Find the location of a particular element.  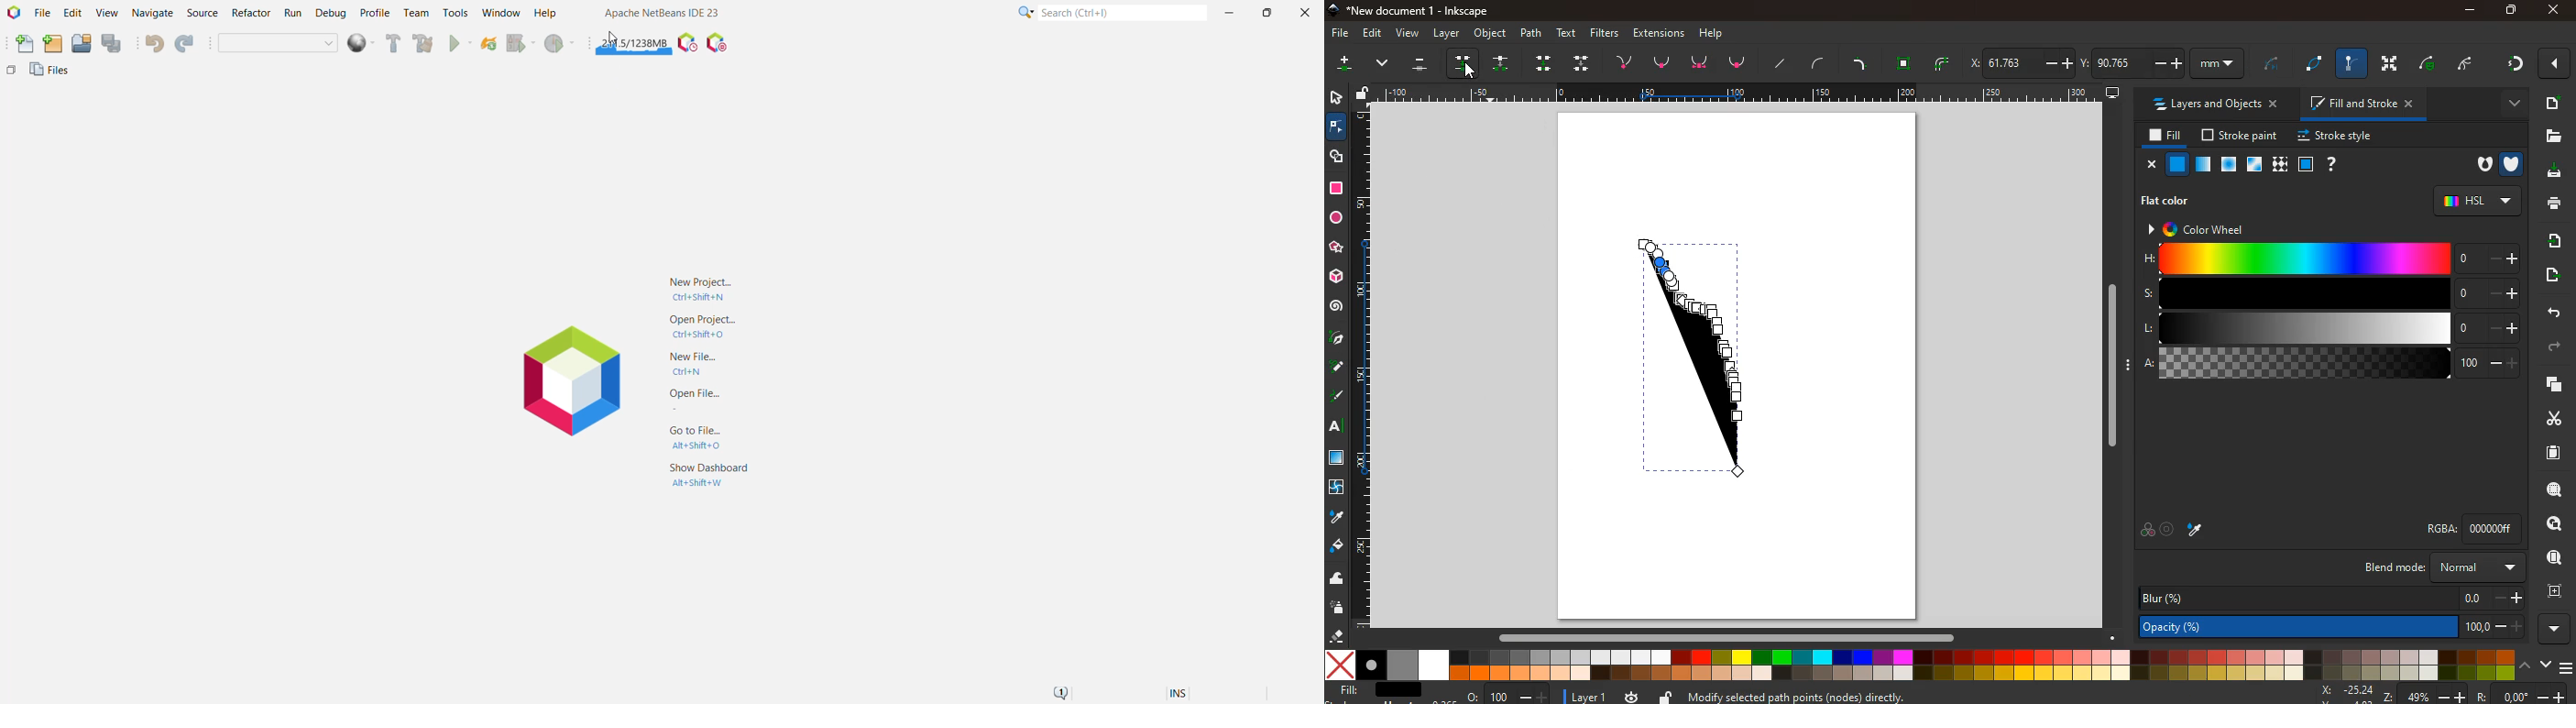

copy is located at coordinates (2550, 385).